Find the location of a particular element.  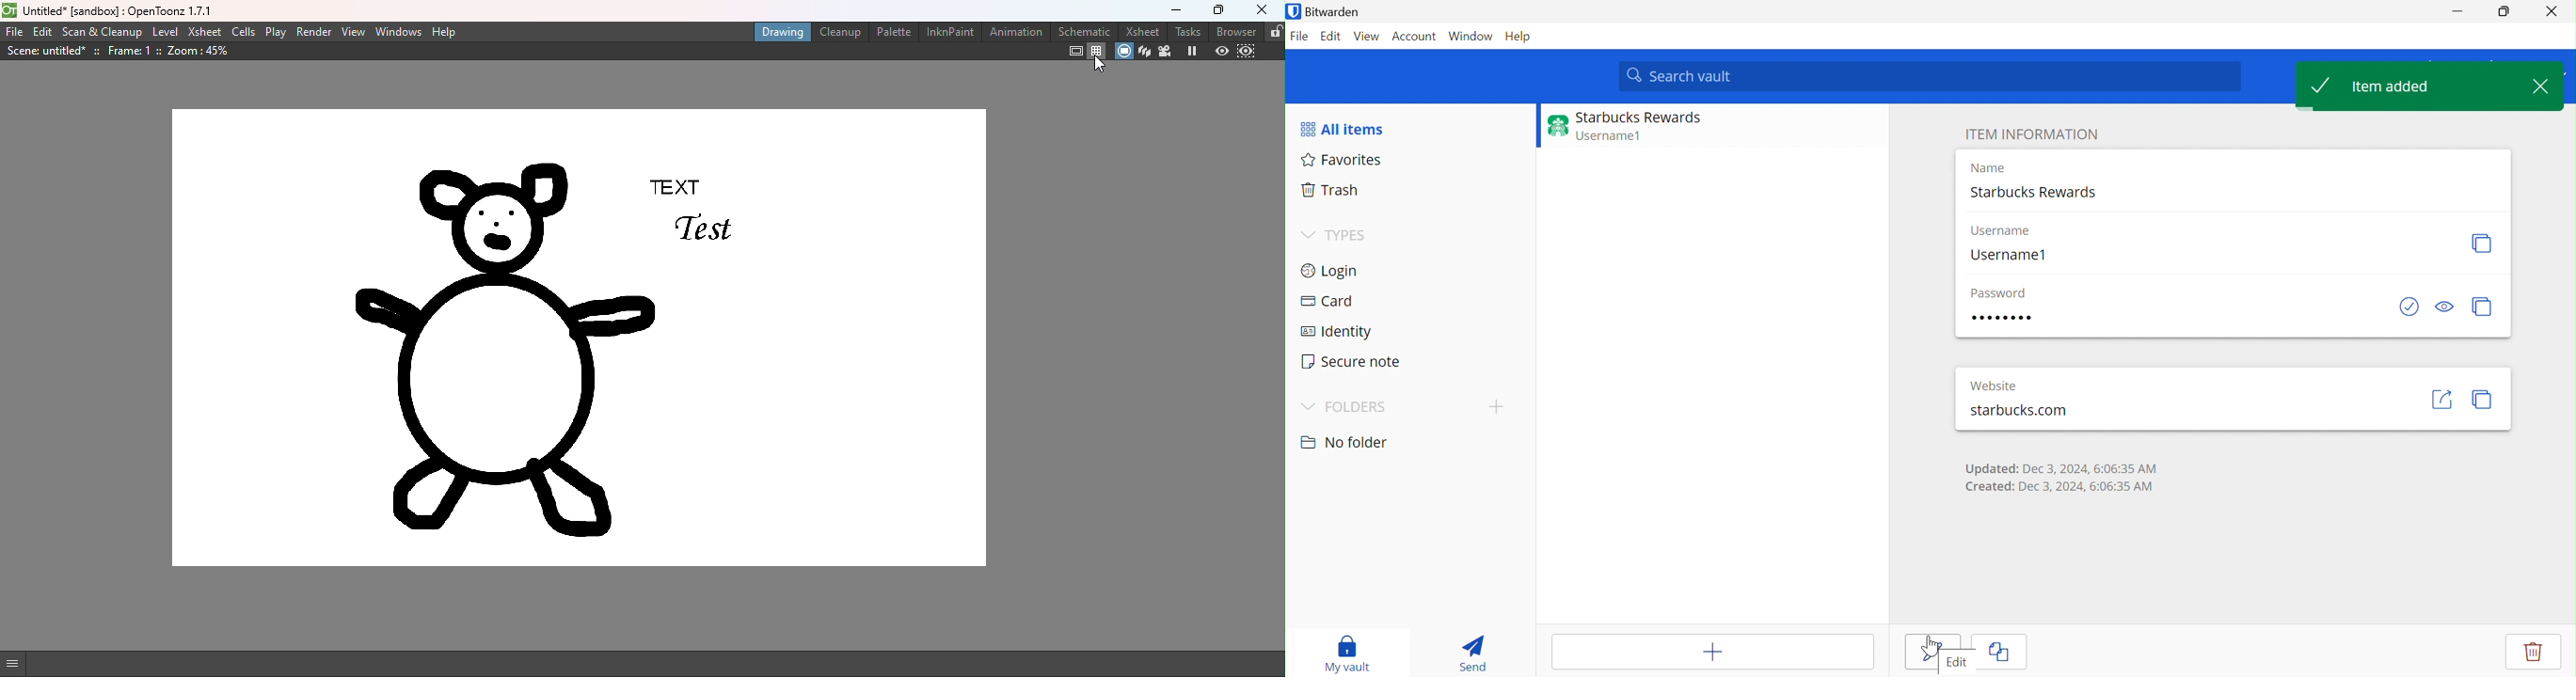

Identify is located at coordinates (1336, 333).